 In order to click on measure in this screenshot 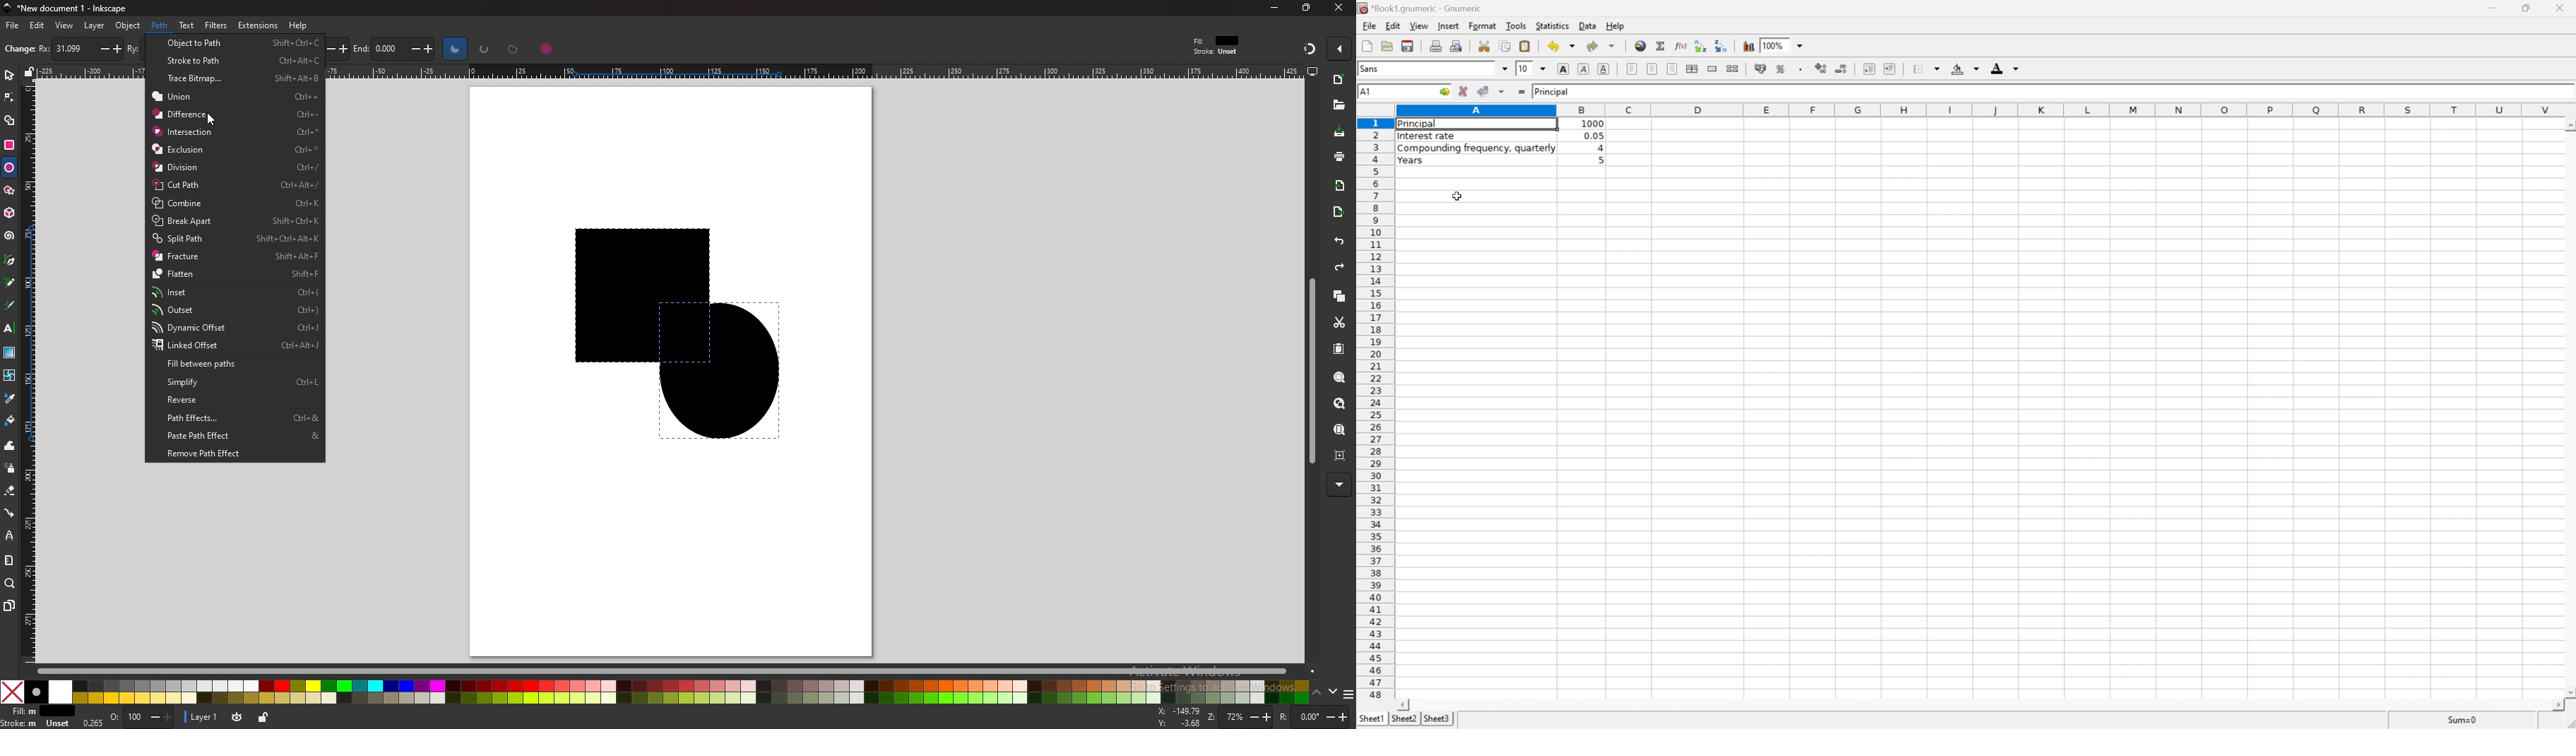, I will do `click(10, 561)`.